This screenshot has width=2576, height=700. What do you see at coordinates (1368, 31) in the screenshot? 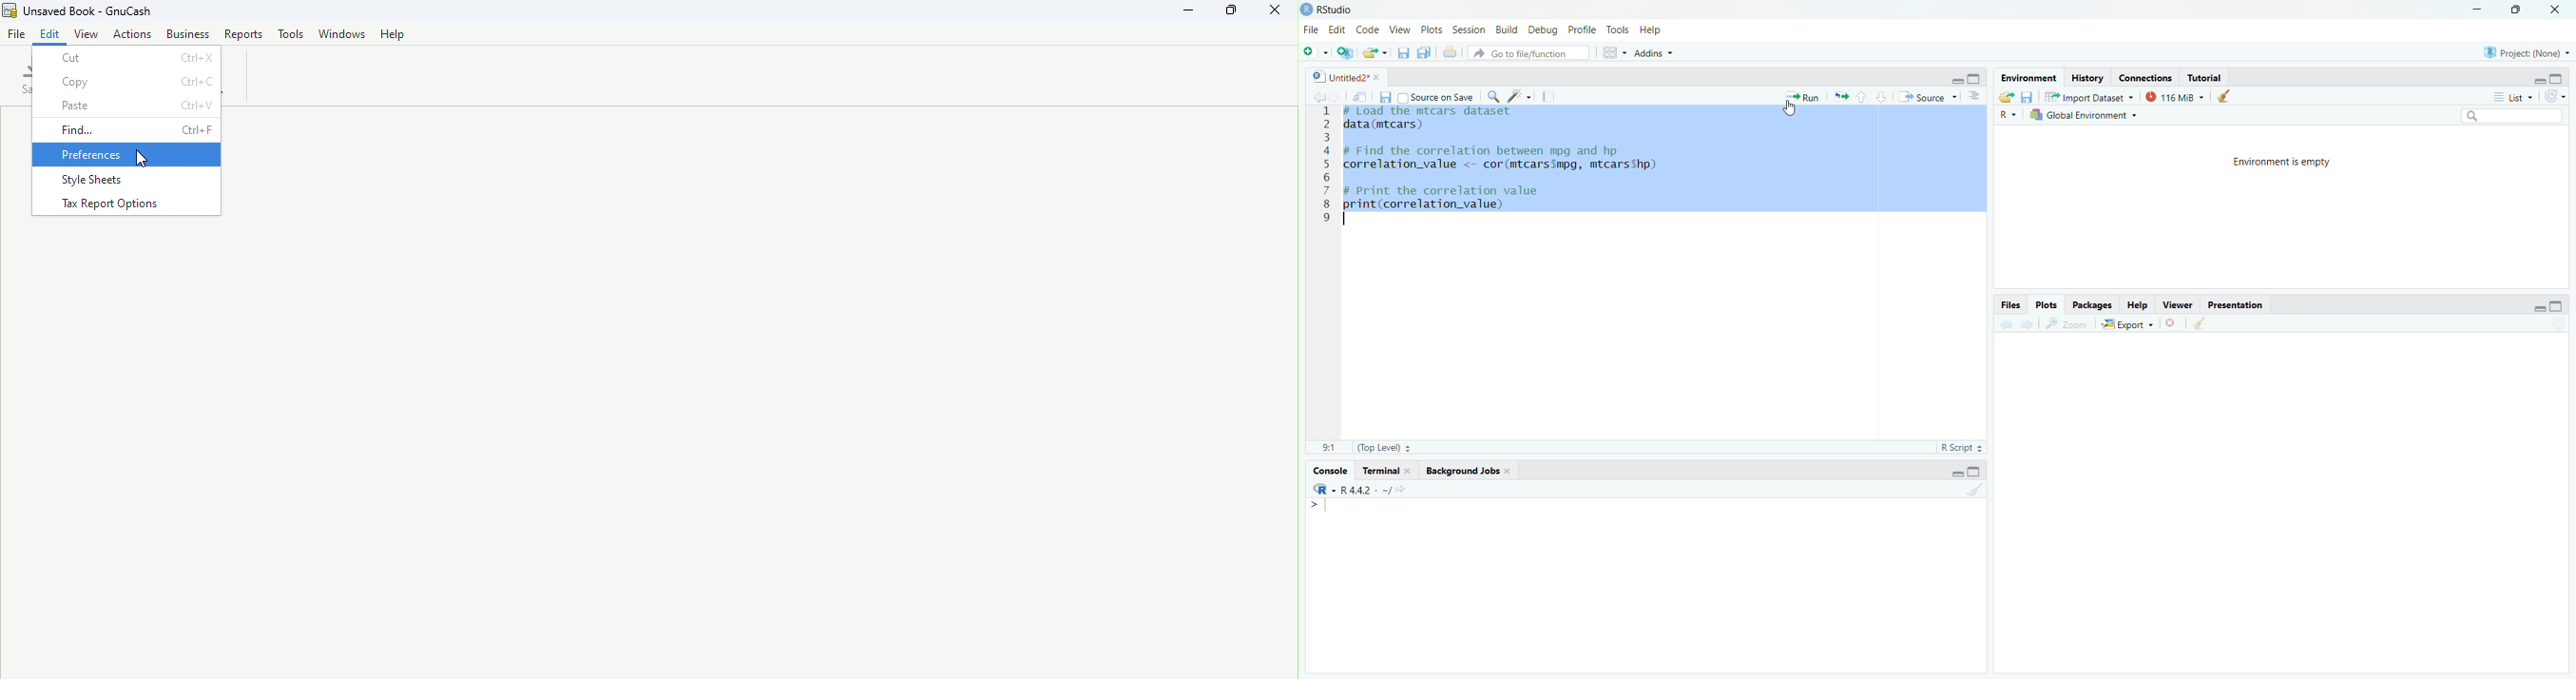
I see `Code` at bounding box center [1368, 31].